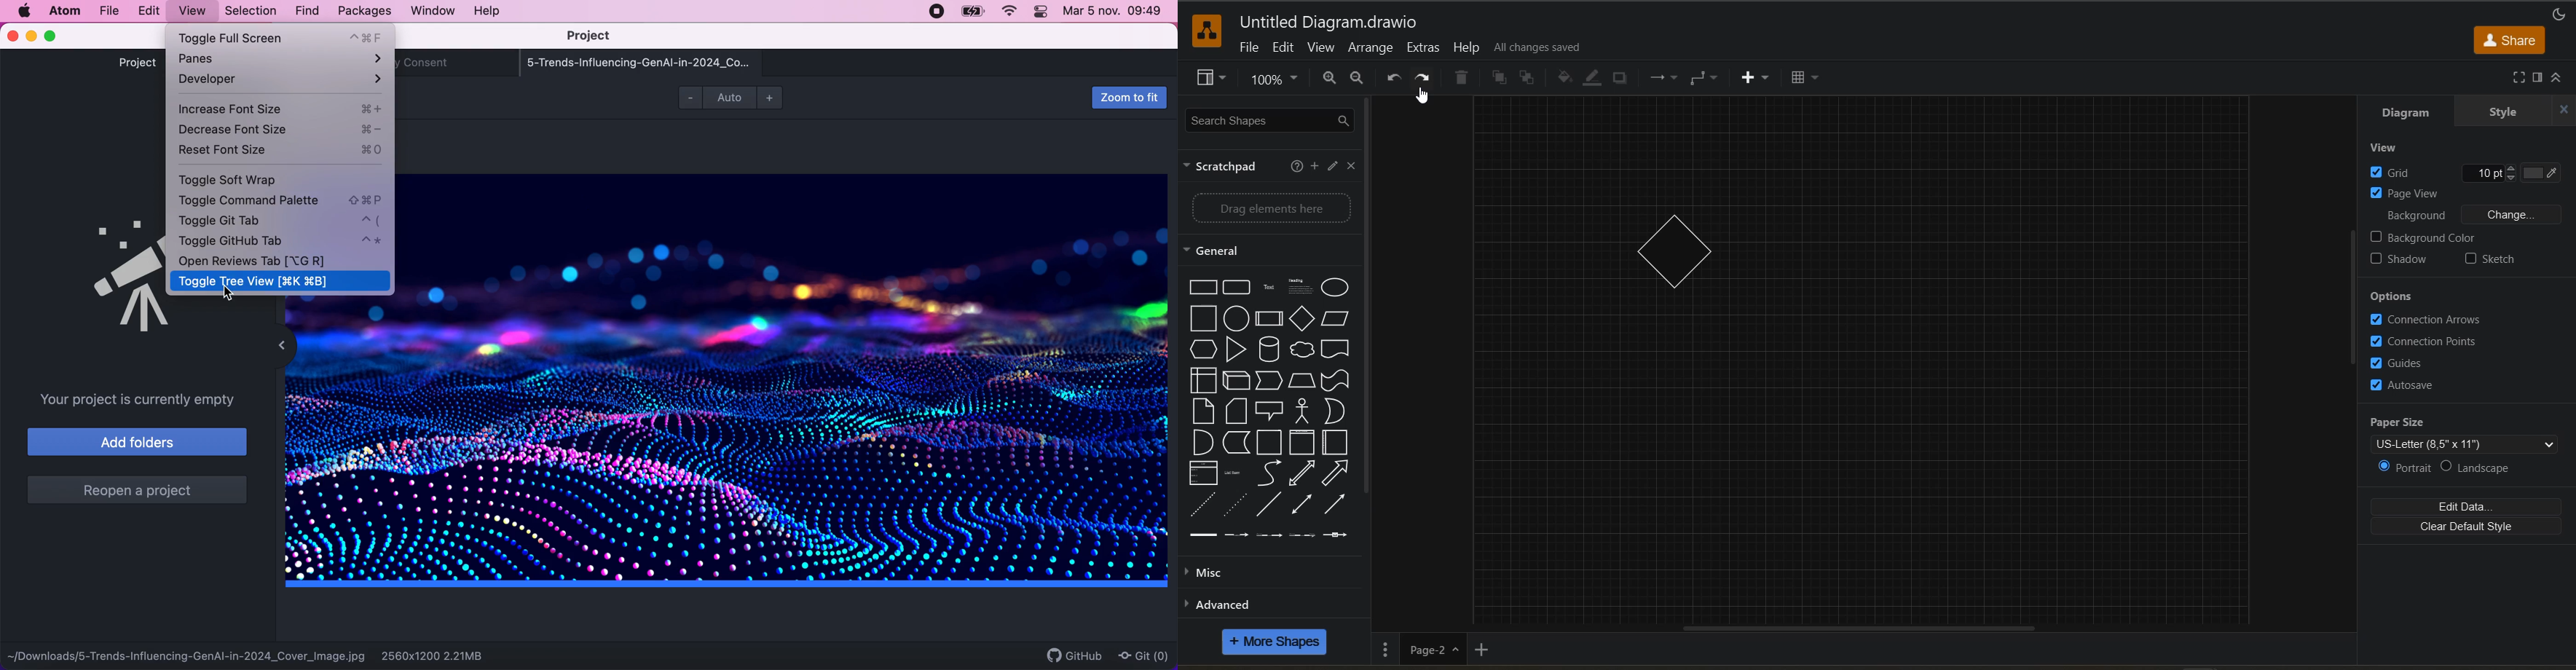  What do you see at coordinates (1500, 78) in the screenshot?
I see `to front` at bounding box center [1500, 78].